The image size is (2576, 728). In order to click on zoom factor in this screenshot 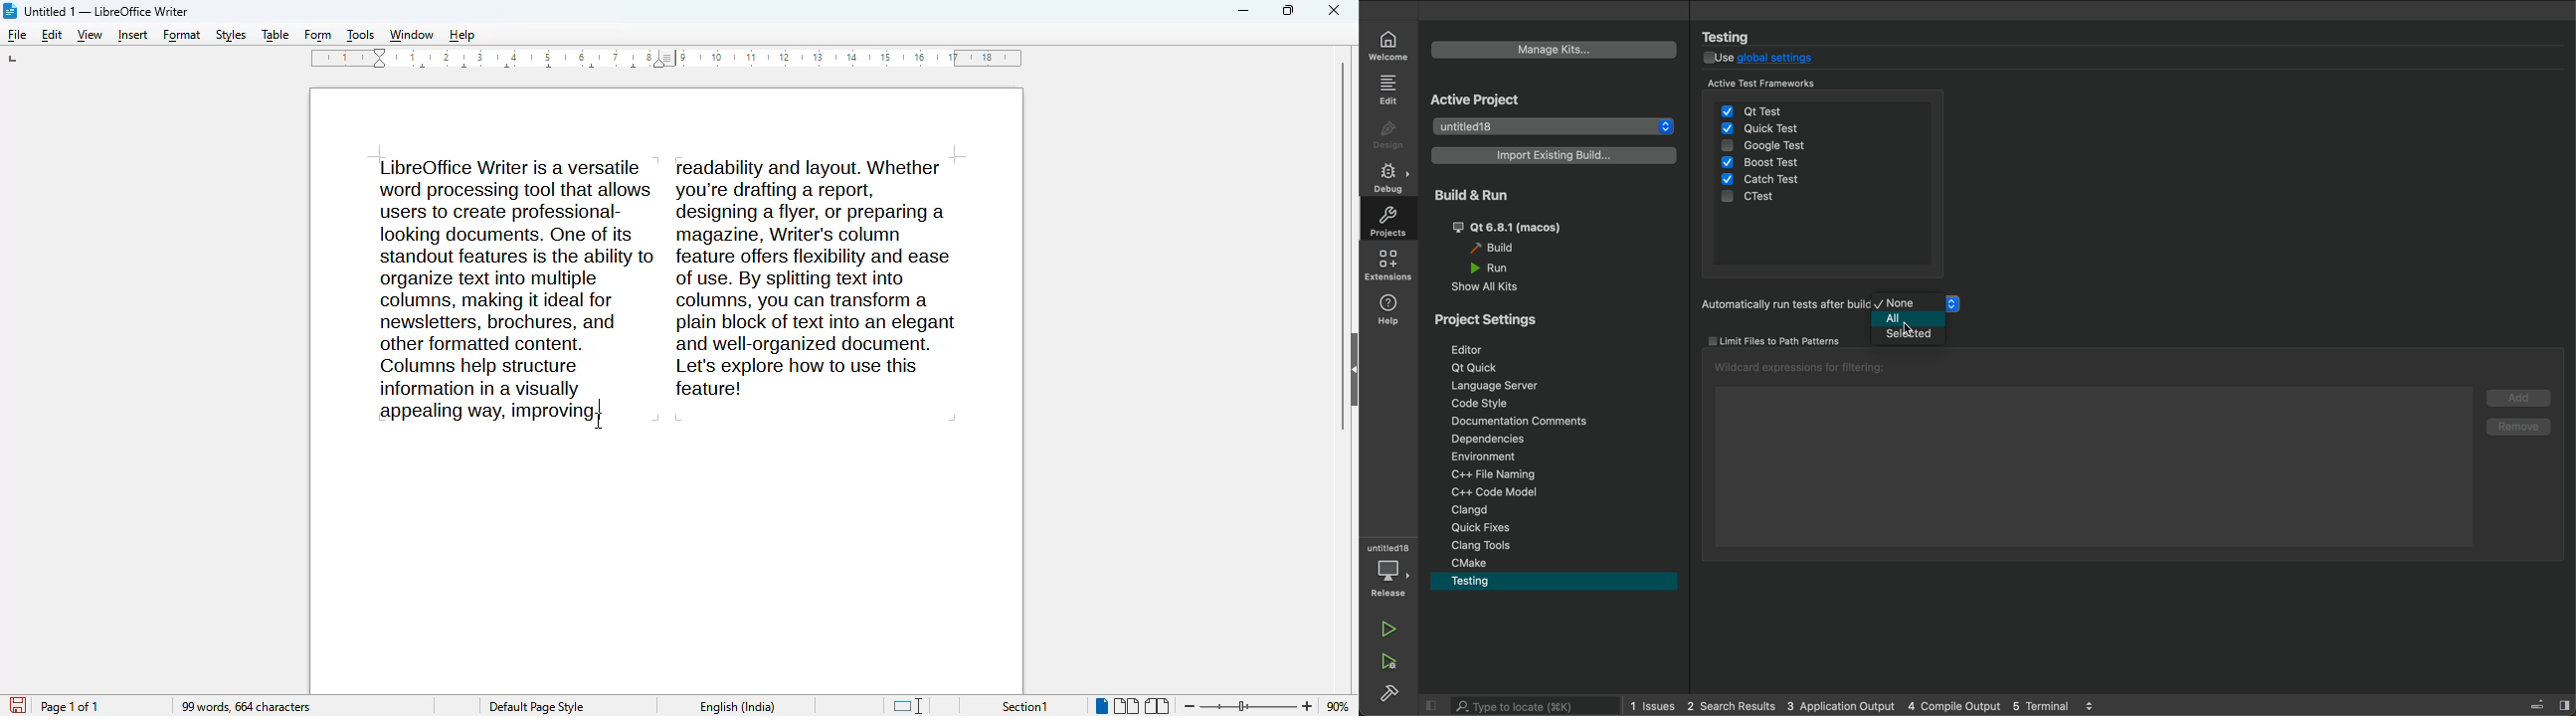, I will do `click(1339, 706)`.